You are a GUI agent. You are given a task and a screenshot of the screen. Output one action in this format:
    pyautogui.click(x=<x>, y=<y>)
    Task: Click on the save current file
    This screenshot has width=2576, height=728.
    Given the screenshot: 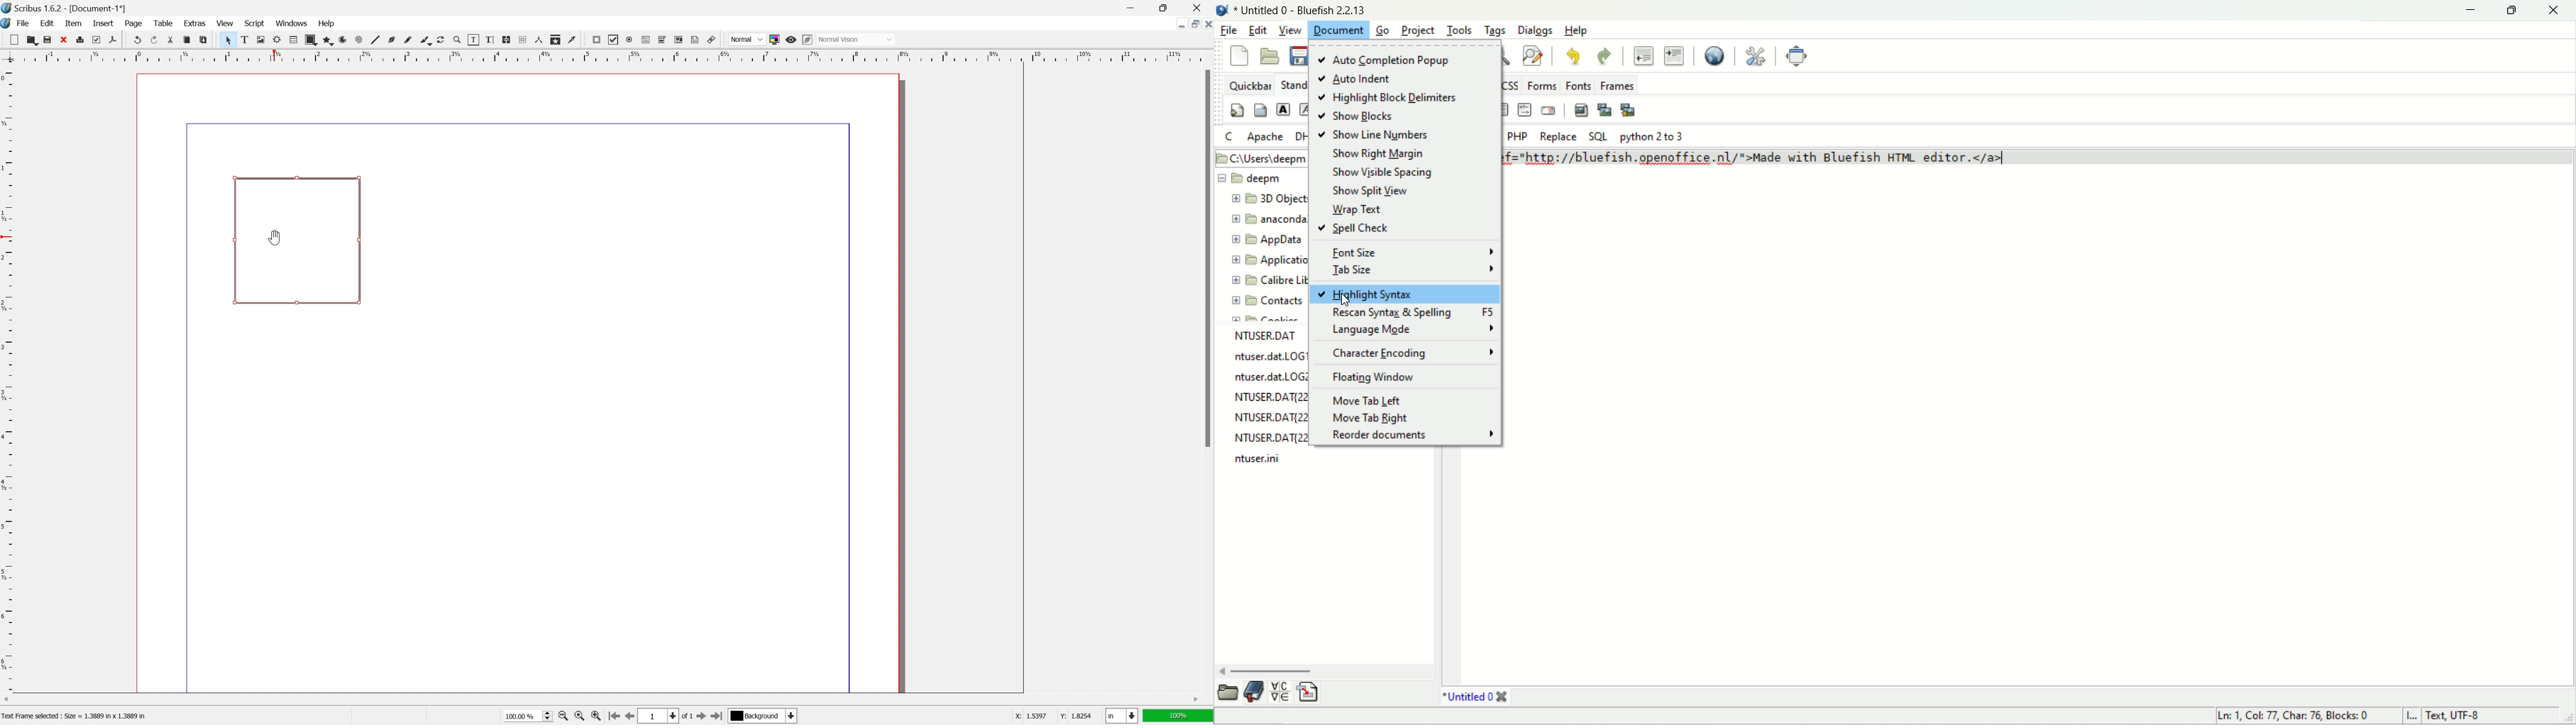 What is the action you would take?
    pyautogui.click(x=1299, y=56)
    